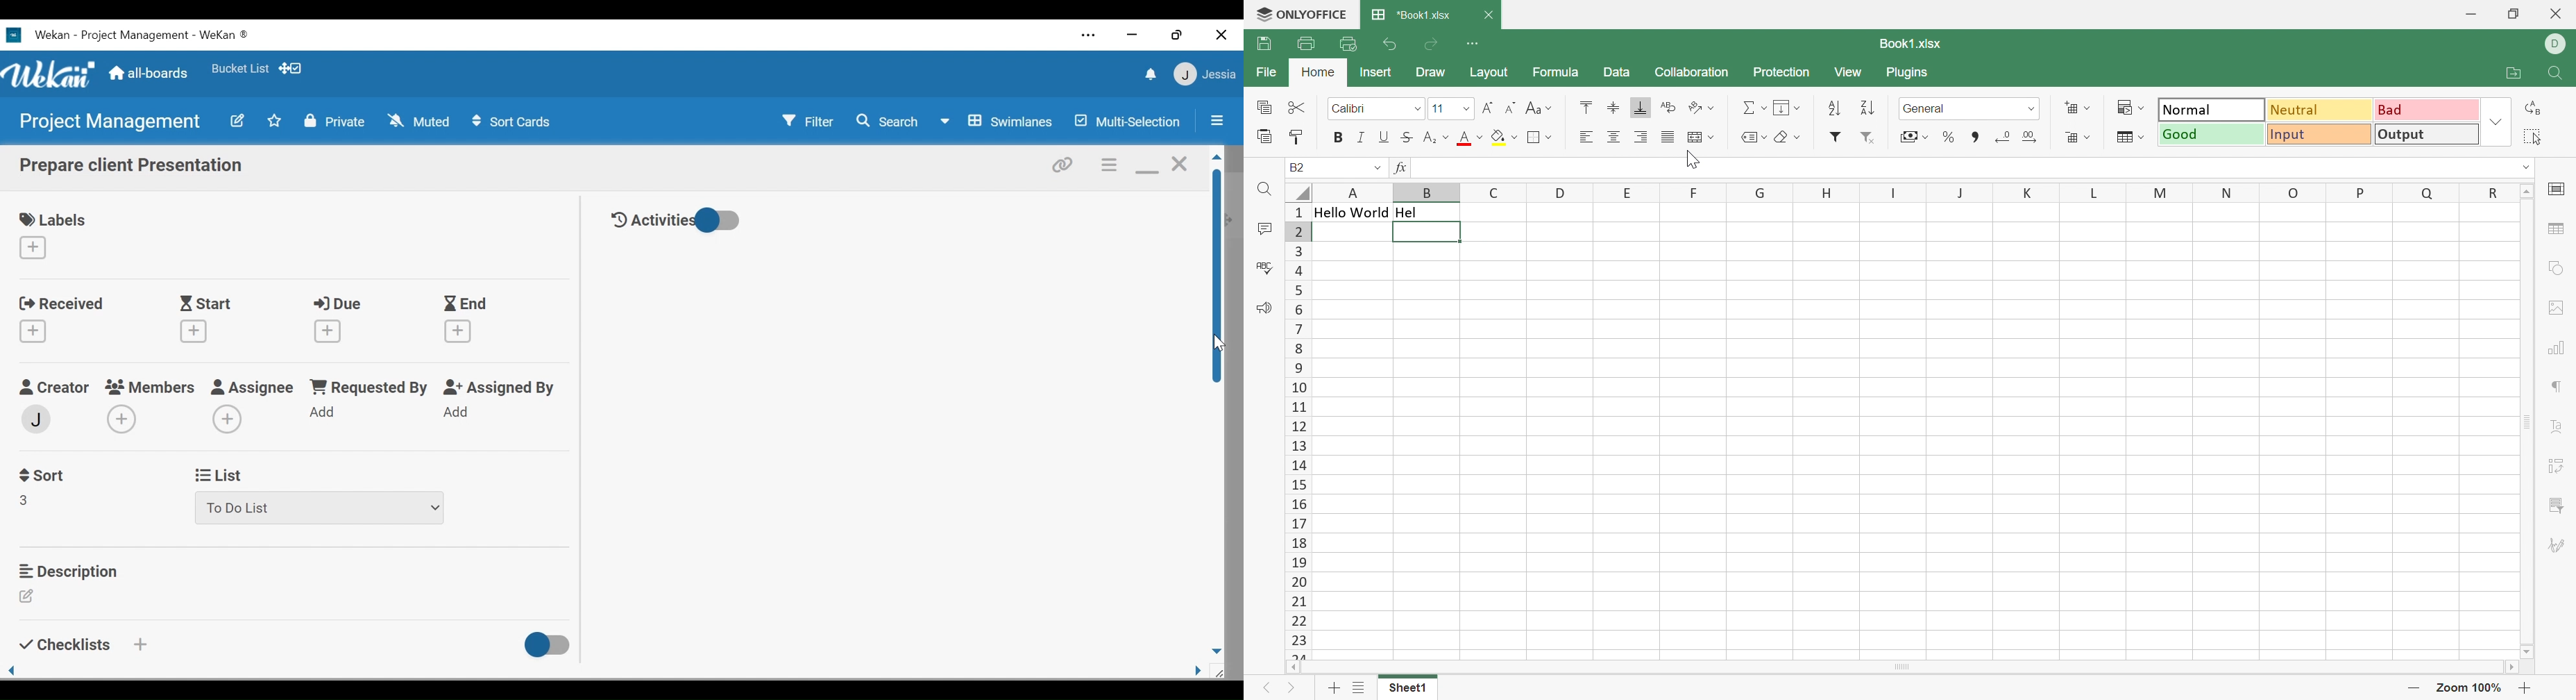 Image resolution: width=2576 pixels, height=700 pixels. I want to click on Remove filter, so click(1867, 140).